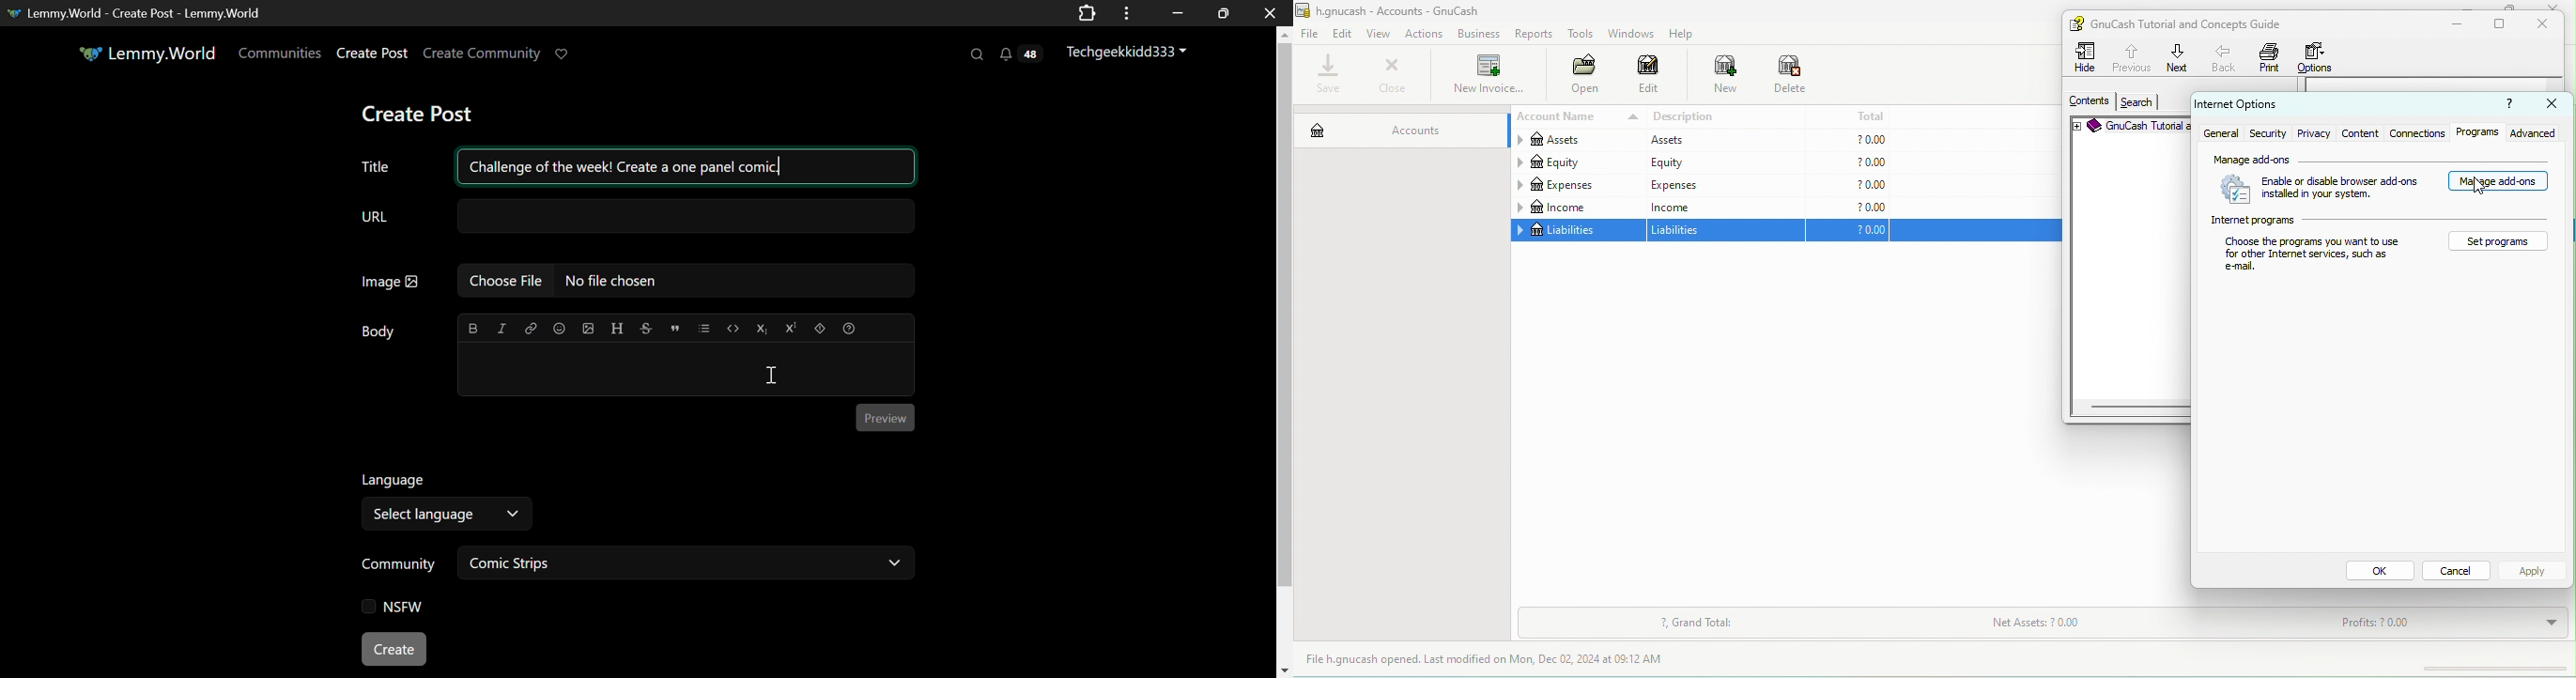 This screenshot has width=2576, height=700. I want to click on minimize, so click(2472, 5).